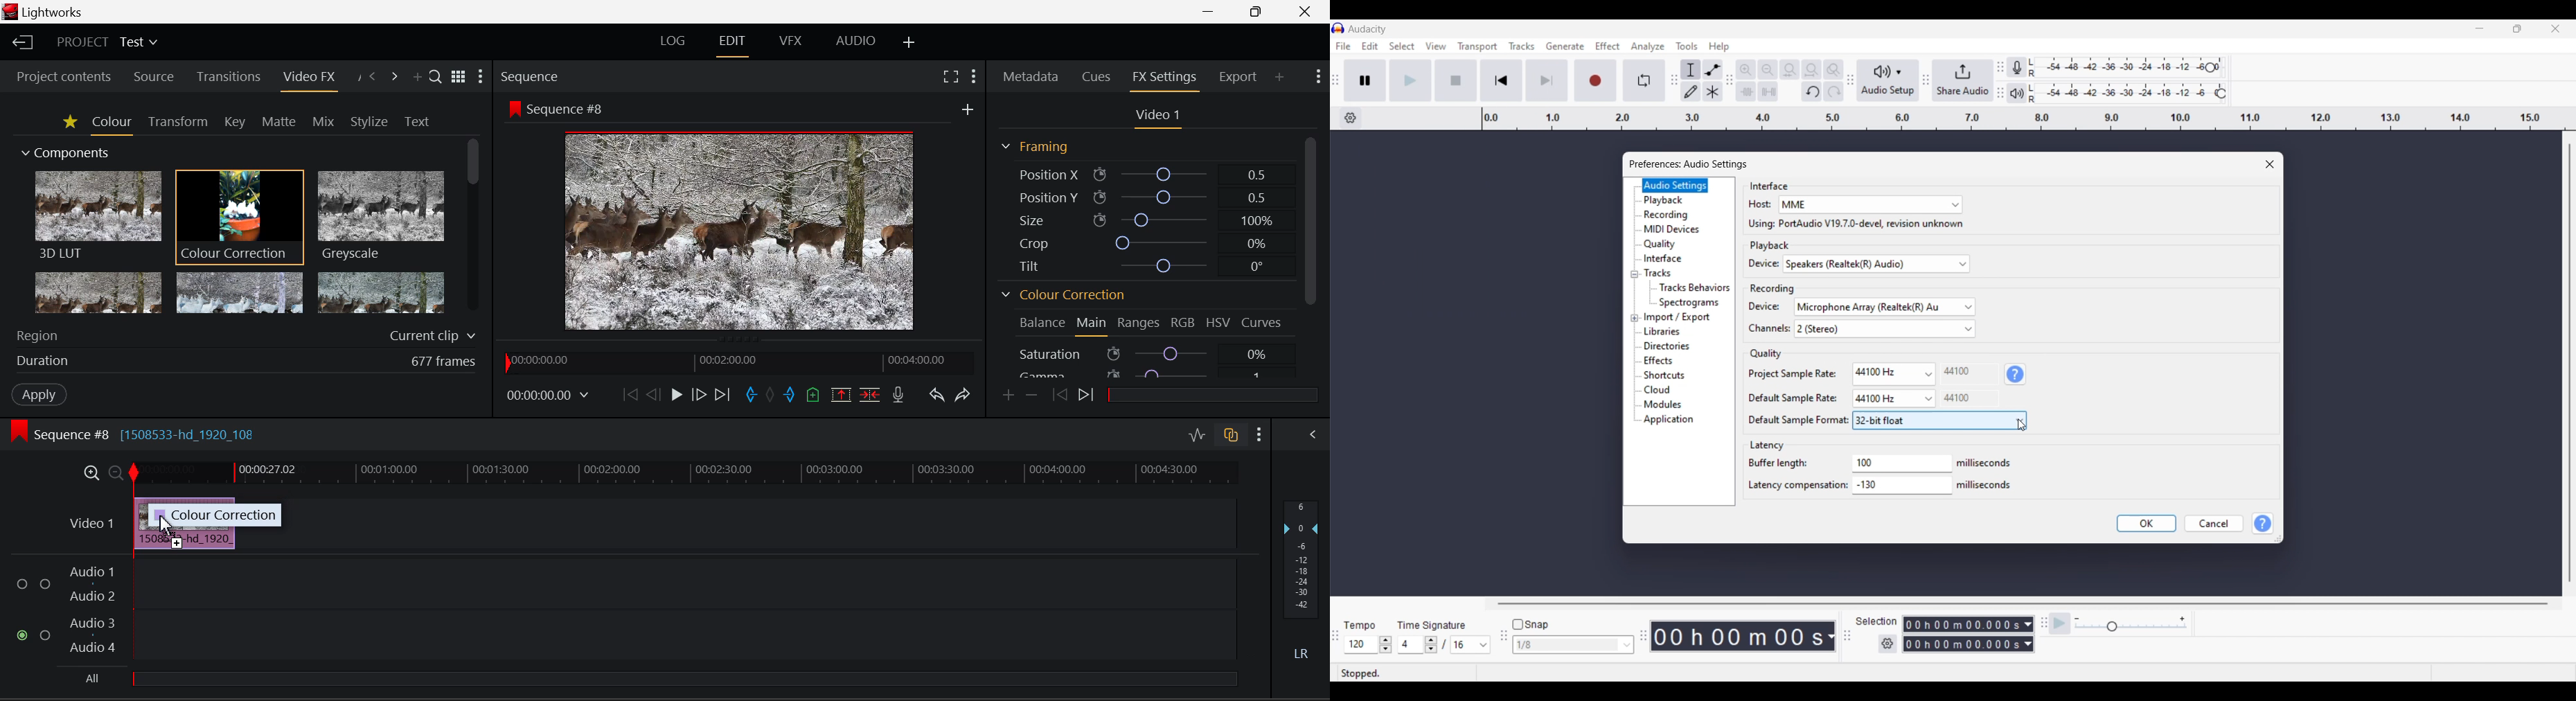 This screenshot has height=728, width=2576. What do you see at coordinates (1760, 307) in the screenshot?
I see `Device:` at bounding box center [1760, 307].